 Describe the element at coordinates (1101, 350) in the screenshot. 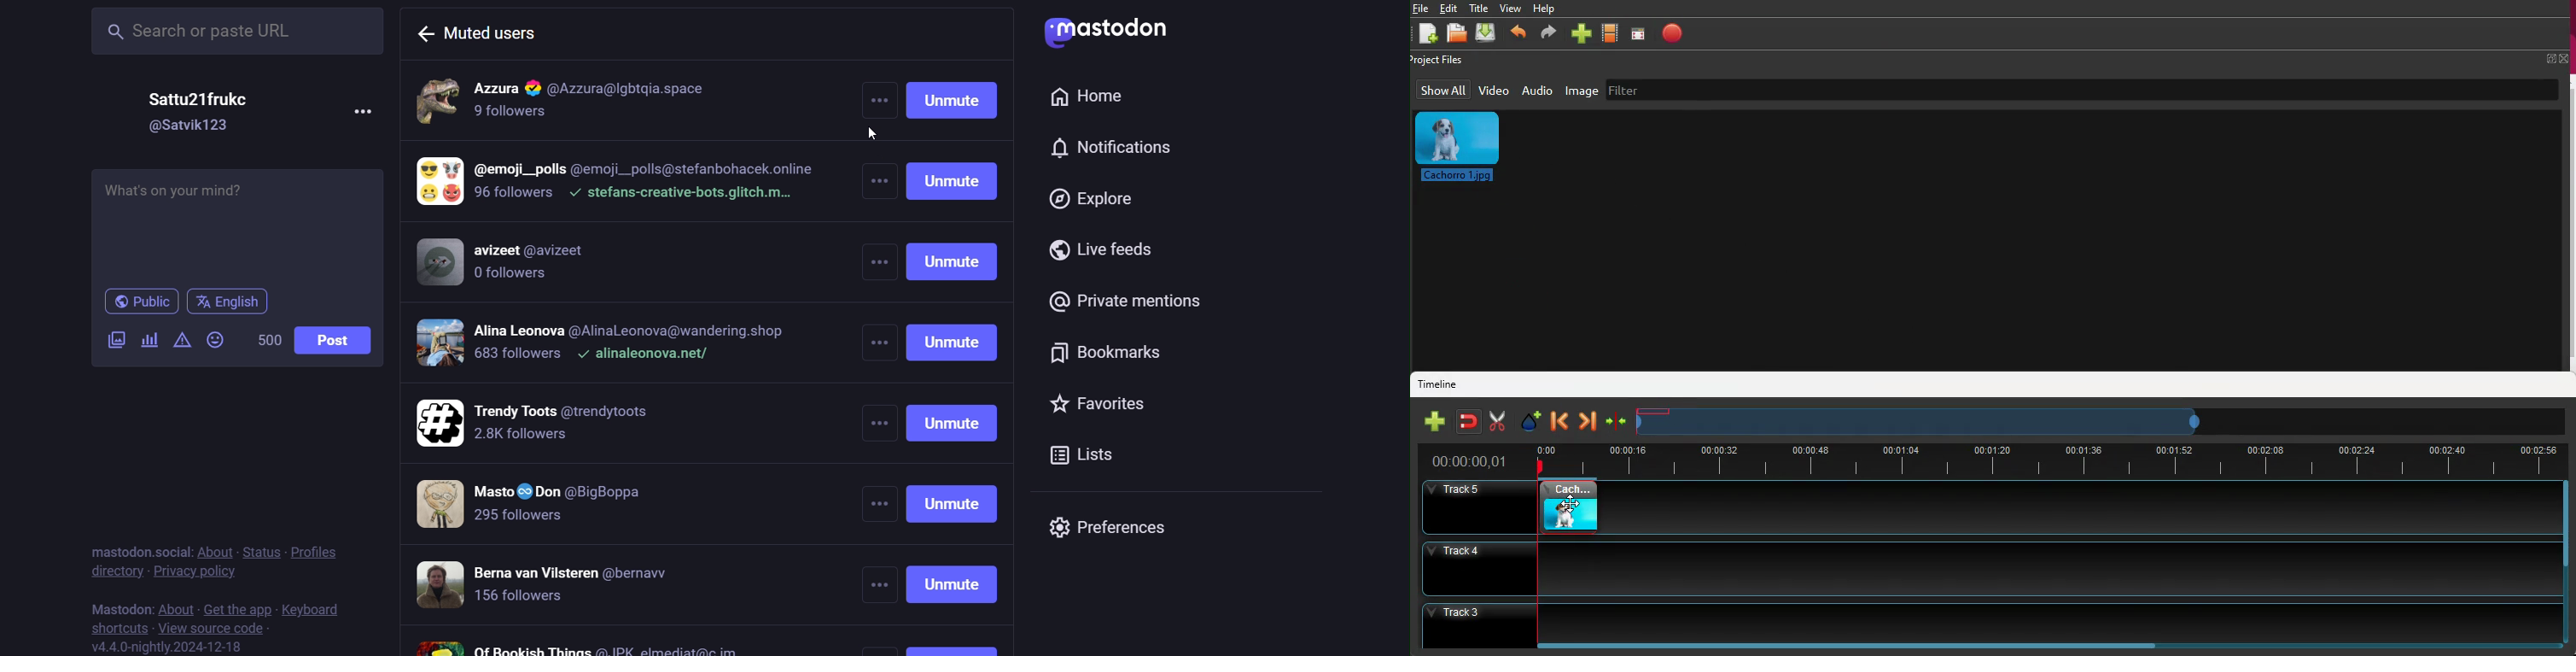

I see `bookmark` at that location.